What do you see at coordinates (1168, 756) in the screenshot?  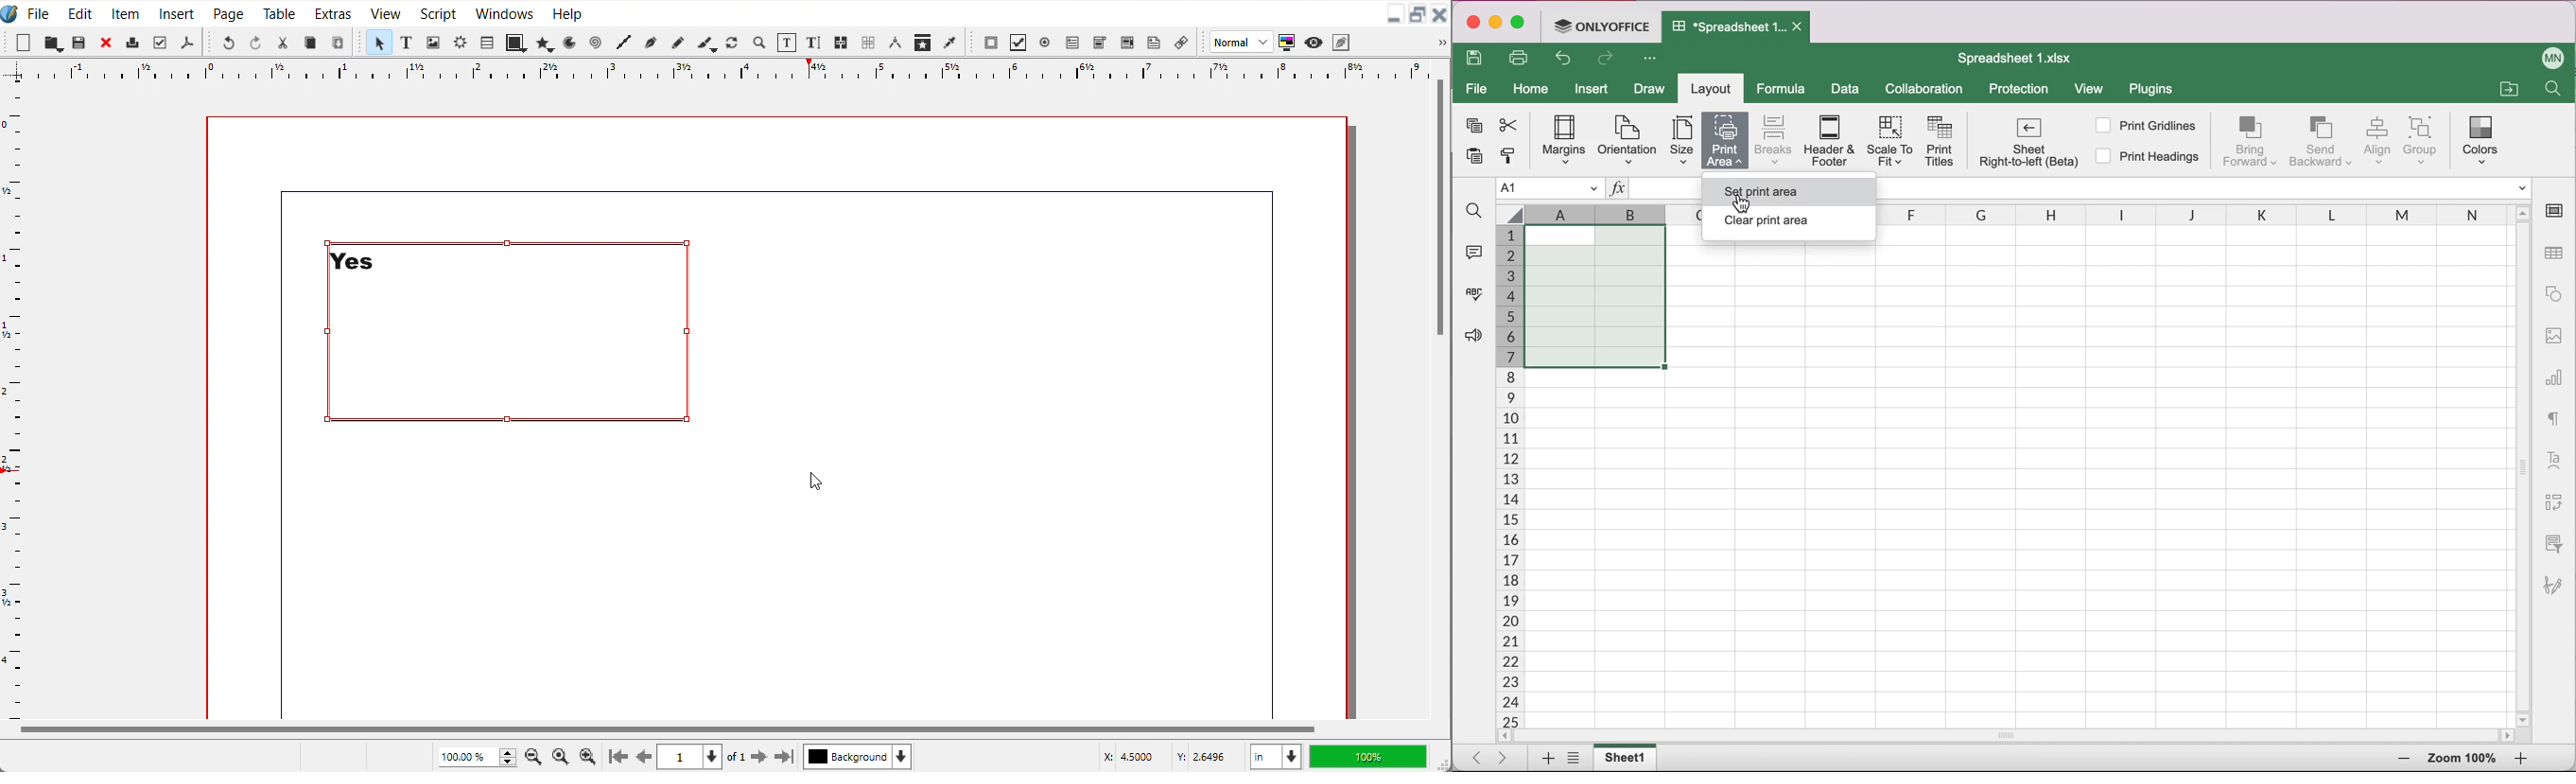 I see `X,Y Co-ordinate` at bounding box center [1168, 756].